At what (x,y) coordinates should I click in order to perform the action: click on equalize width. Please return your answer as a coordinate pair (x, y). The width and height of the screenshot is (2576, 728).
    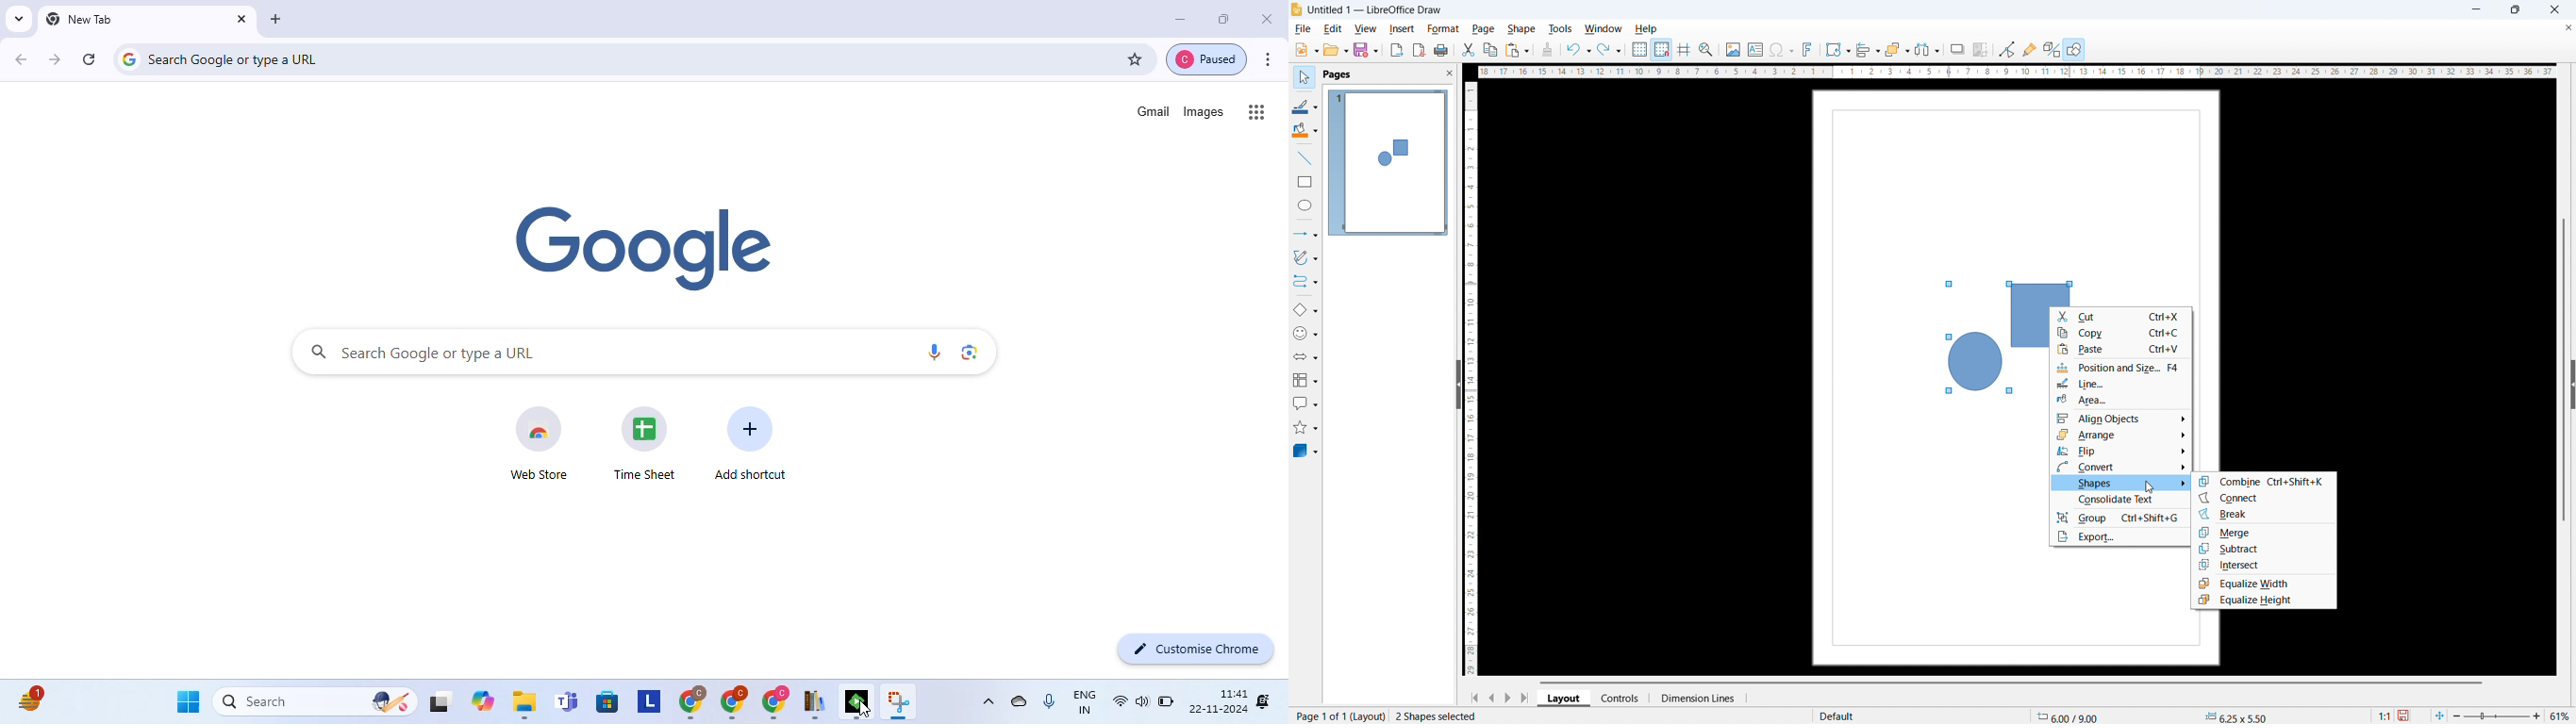
    Looking at the image, I should click on (2264, 583).